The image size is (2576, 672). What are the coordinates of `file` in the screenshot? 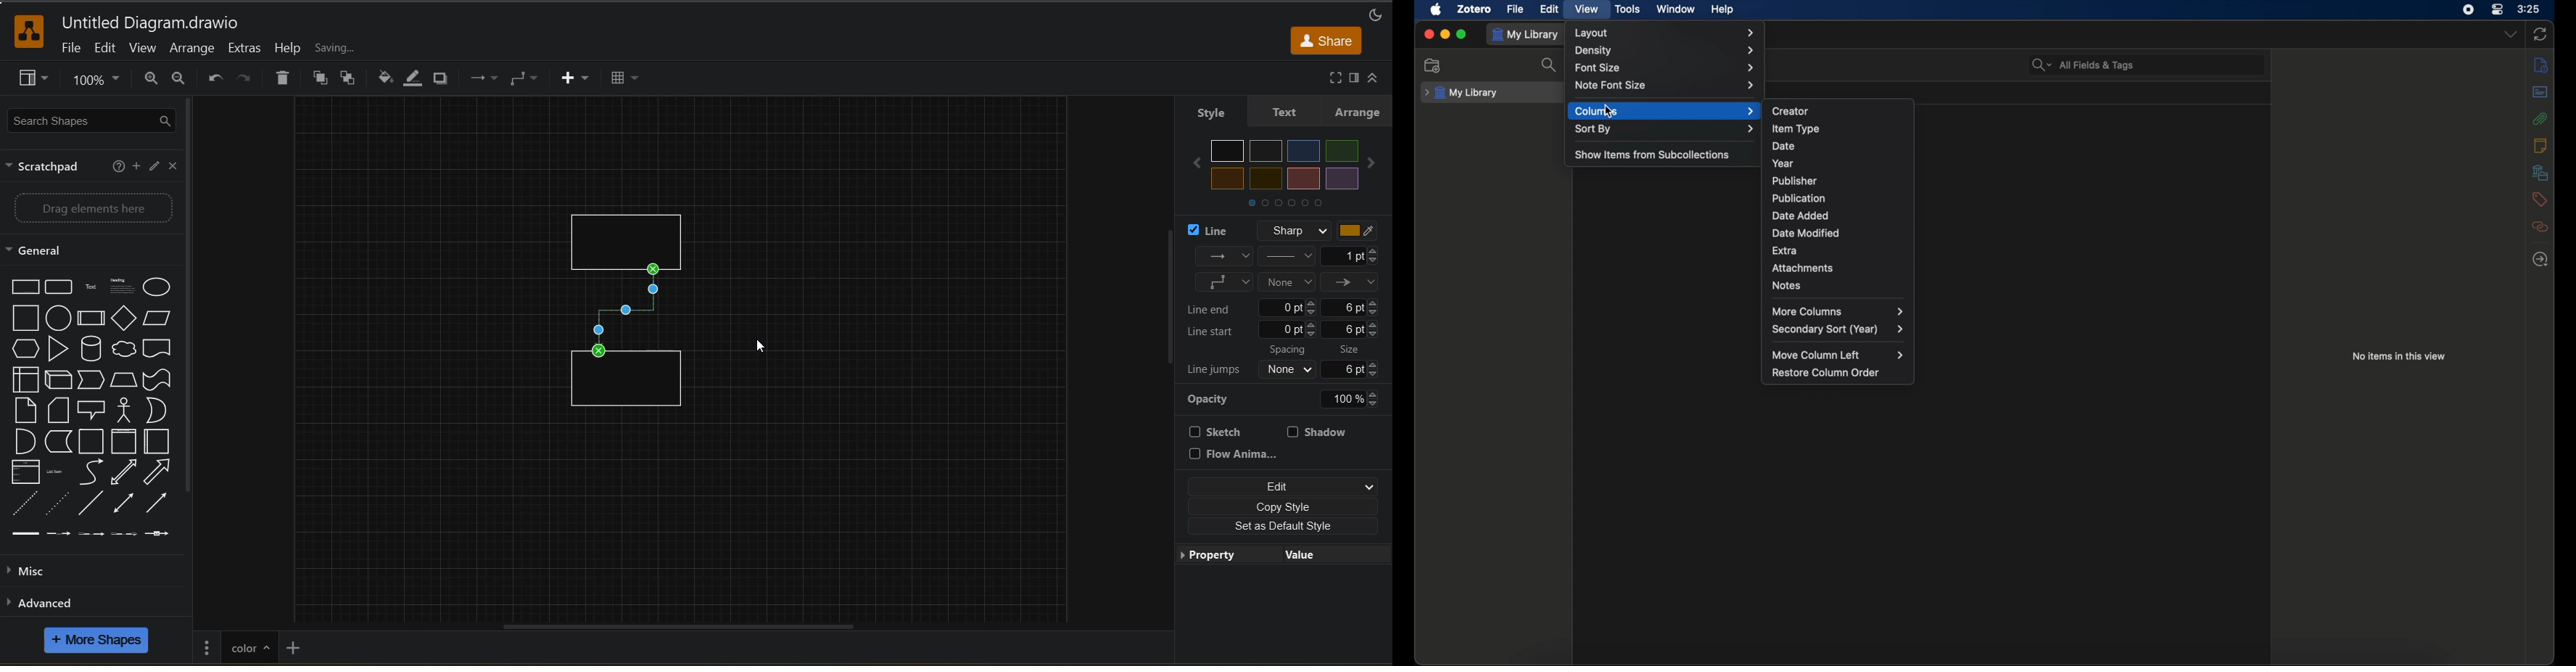 It's located at (1516, 9).